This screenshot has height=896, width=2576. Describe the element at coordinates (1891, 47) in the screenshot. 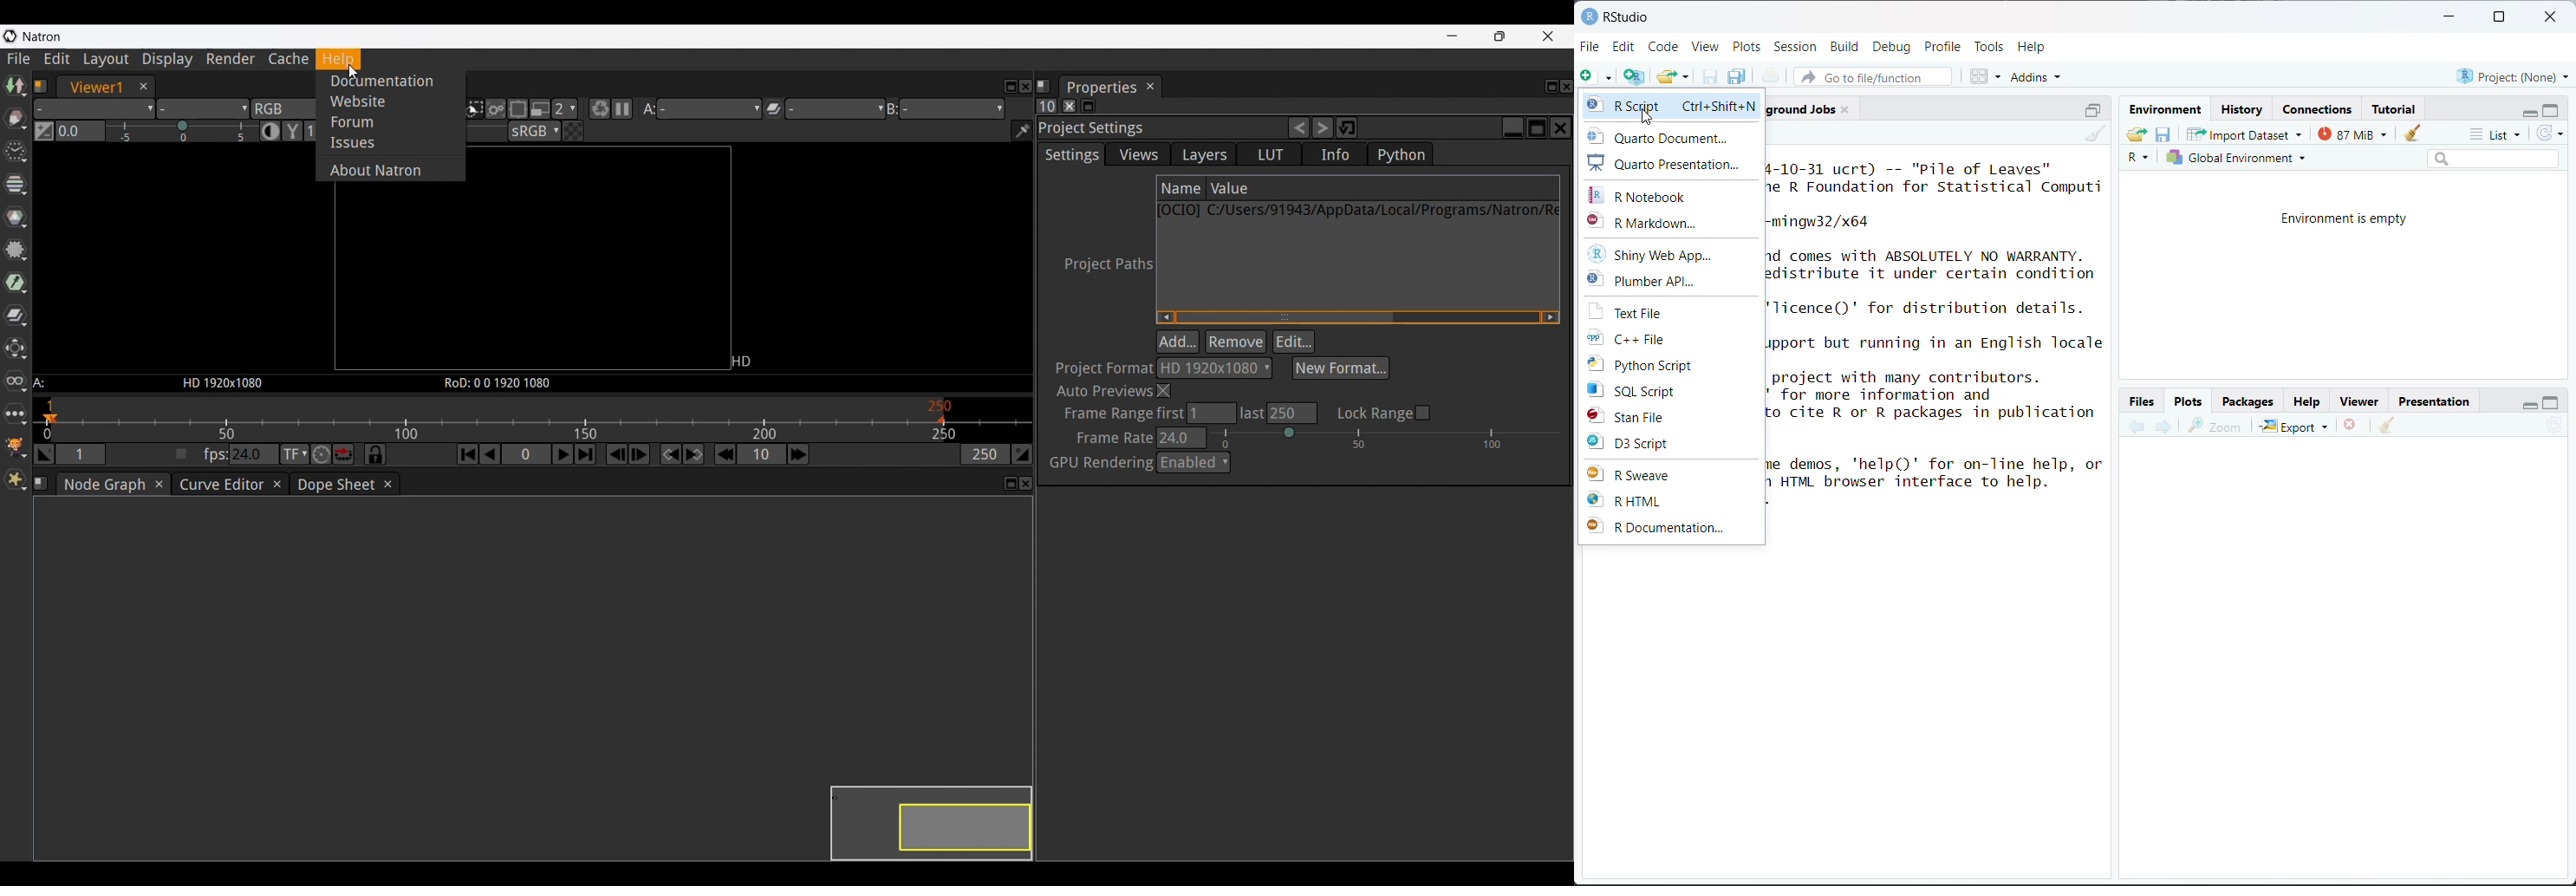

I see `Debug` at that location.